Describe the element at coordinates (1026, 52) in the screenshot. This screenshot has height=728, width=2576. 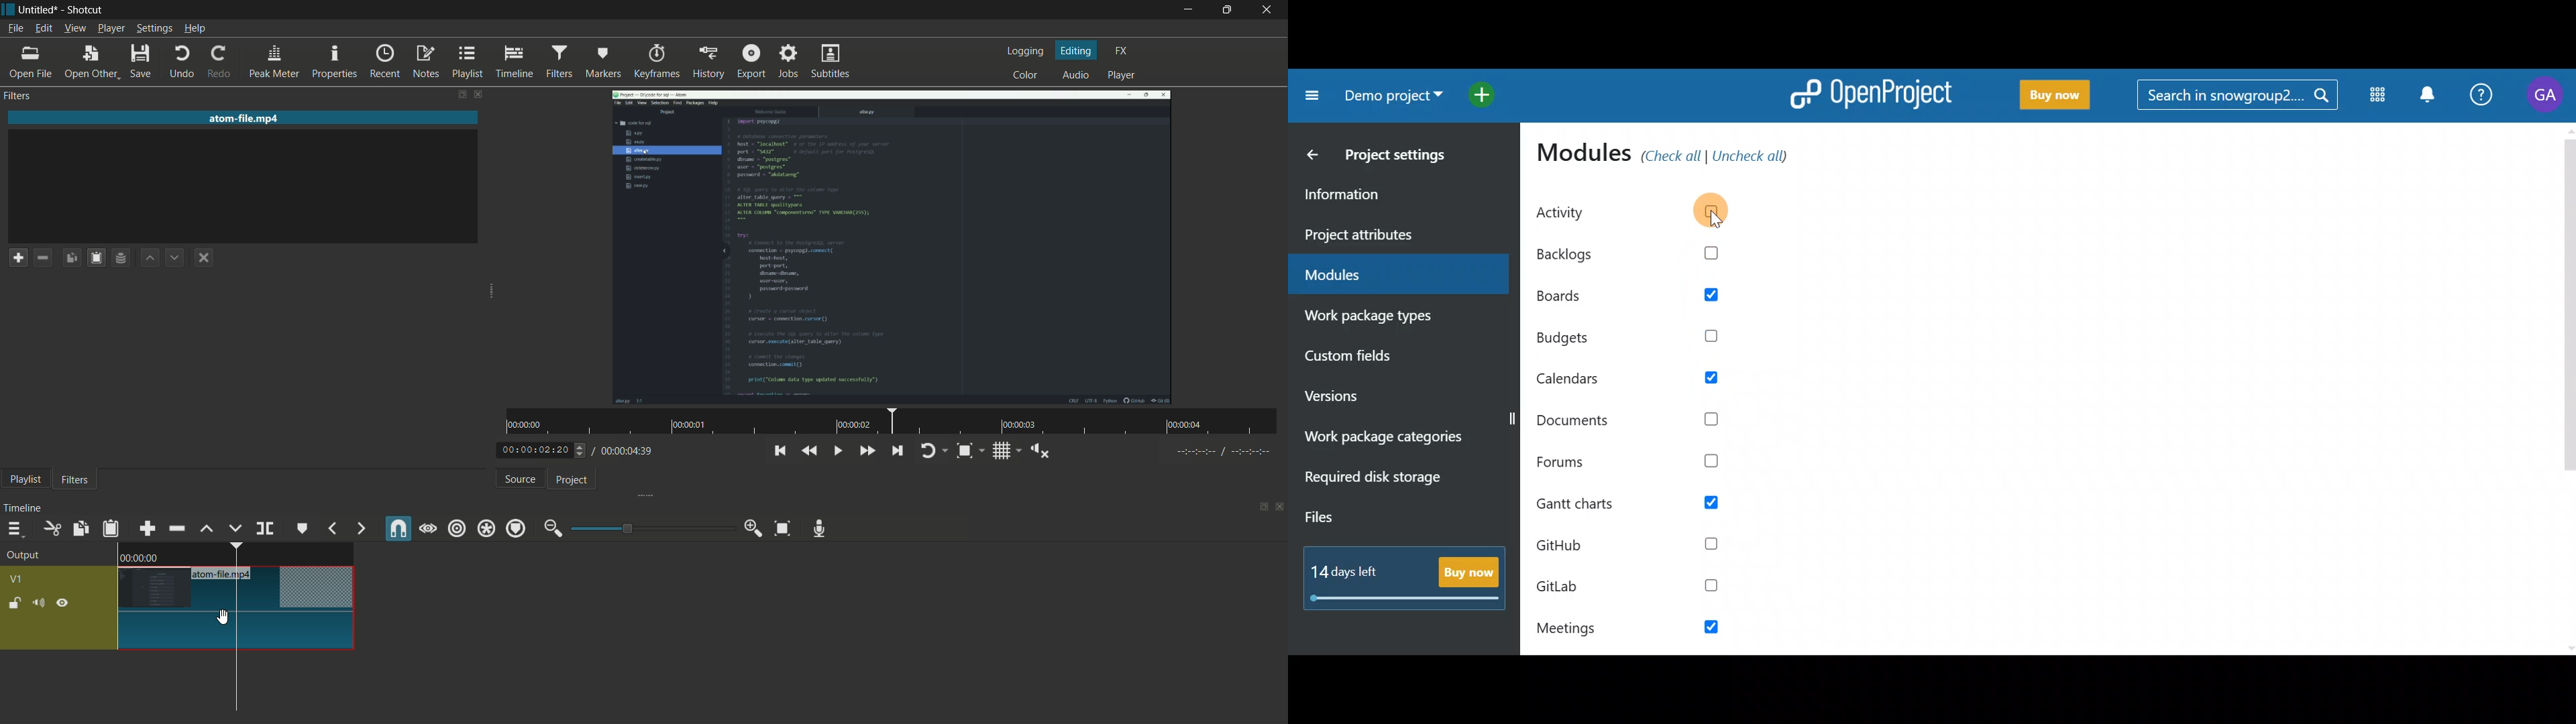
I see `logging` at that location.